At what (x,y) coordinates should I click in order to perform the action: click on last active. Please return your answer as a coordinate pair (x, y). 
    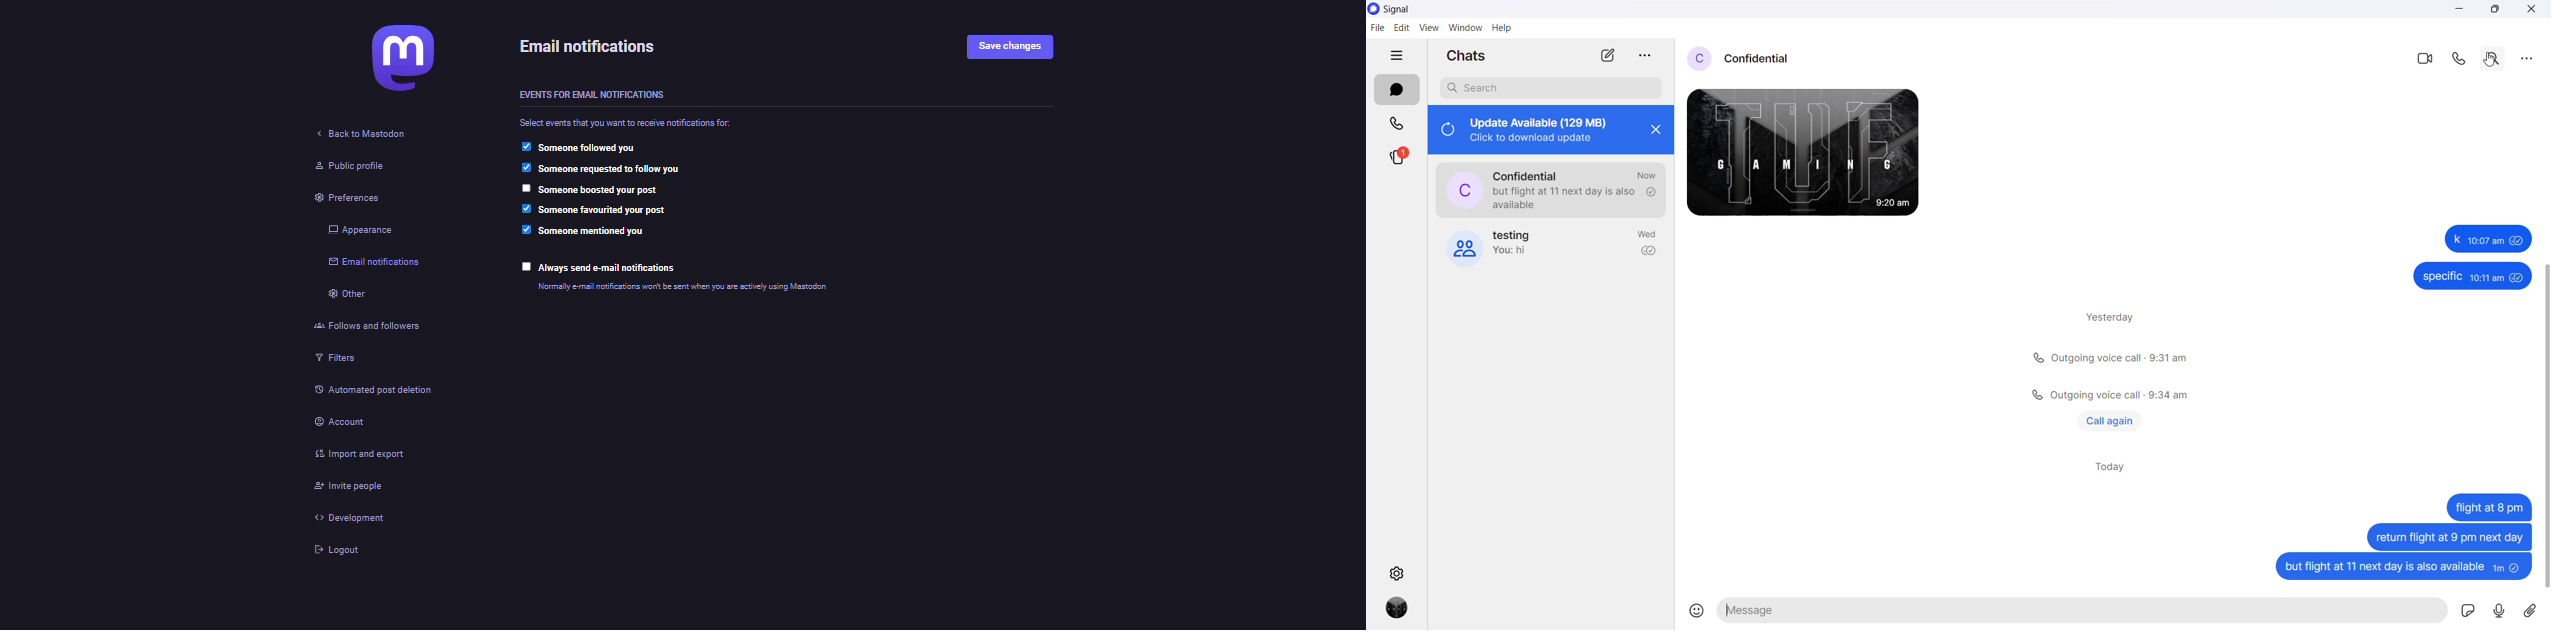
    Looking at the image, I should click on (1646, 175).